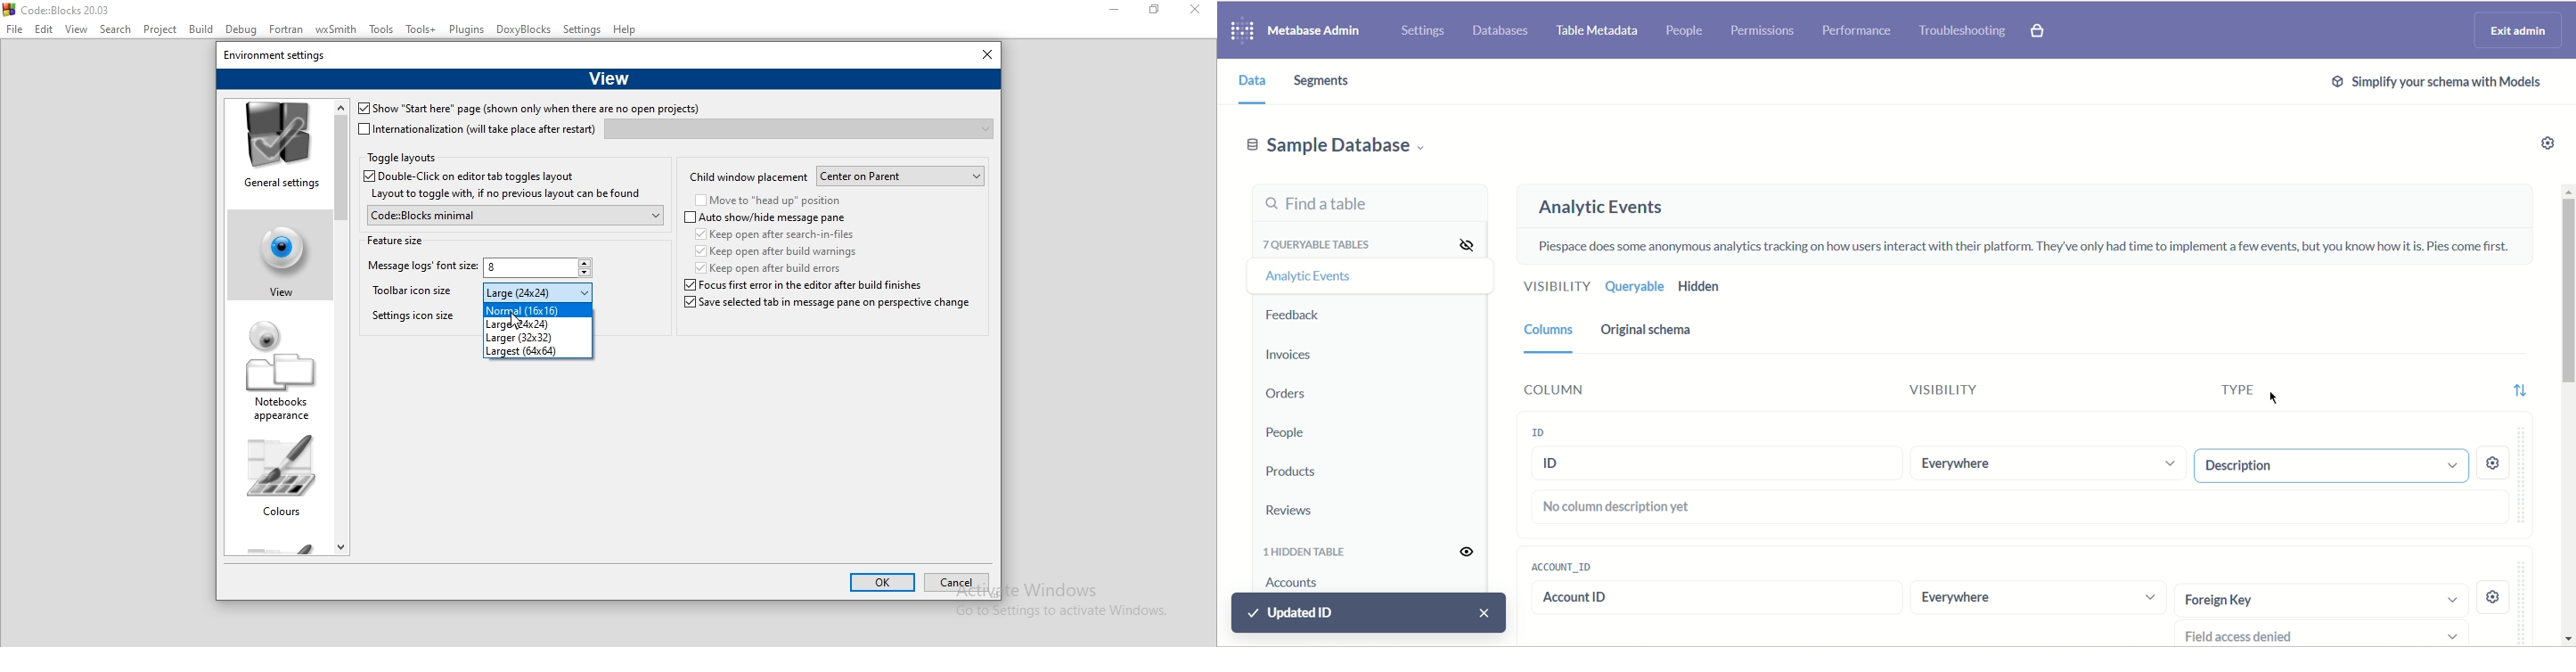 This screenshot has width=2576, height=672. I want to click on visibility, so click(1470, 552).